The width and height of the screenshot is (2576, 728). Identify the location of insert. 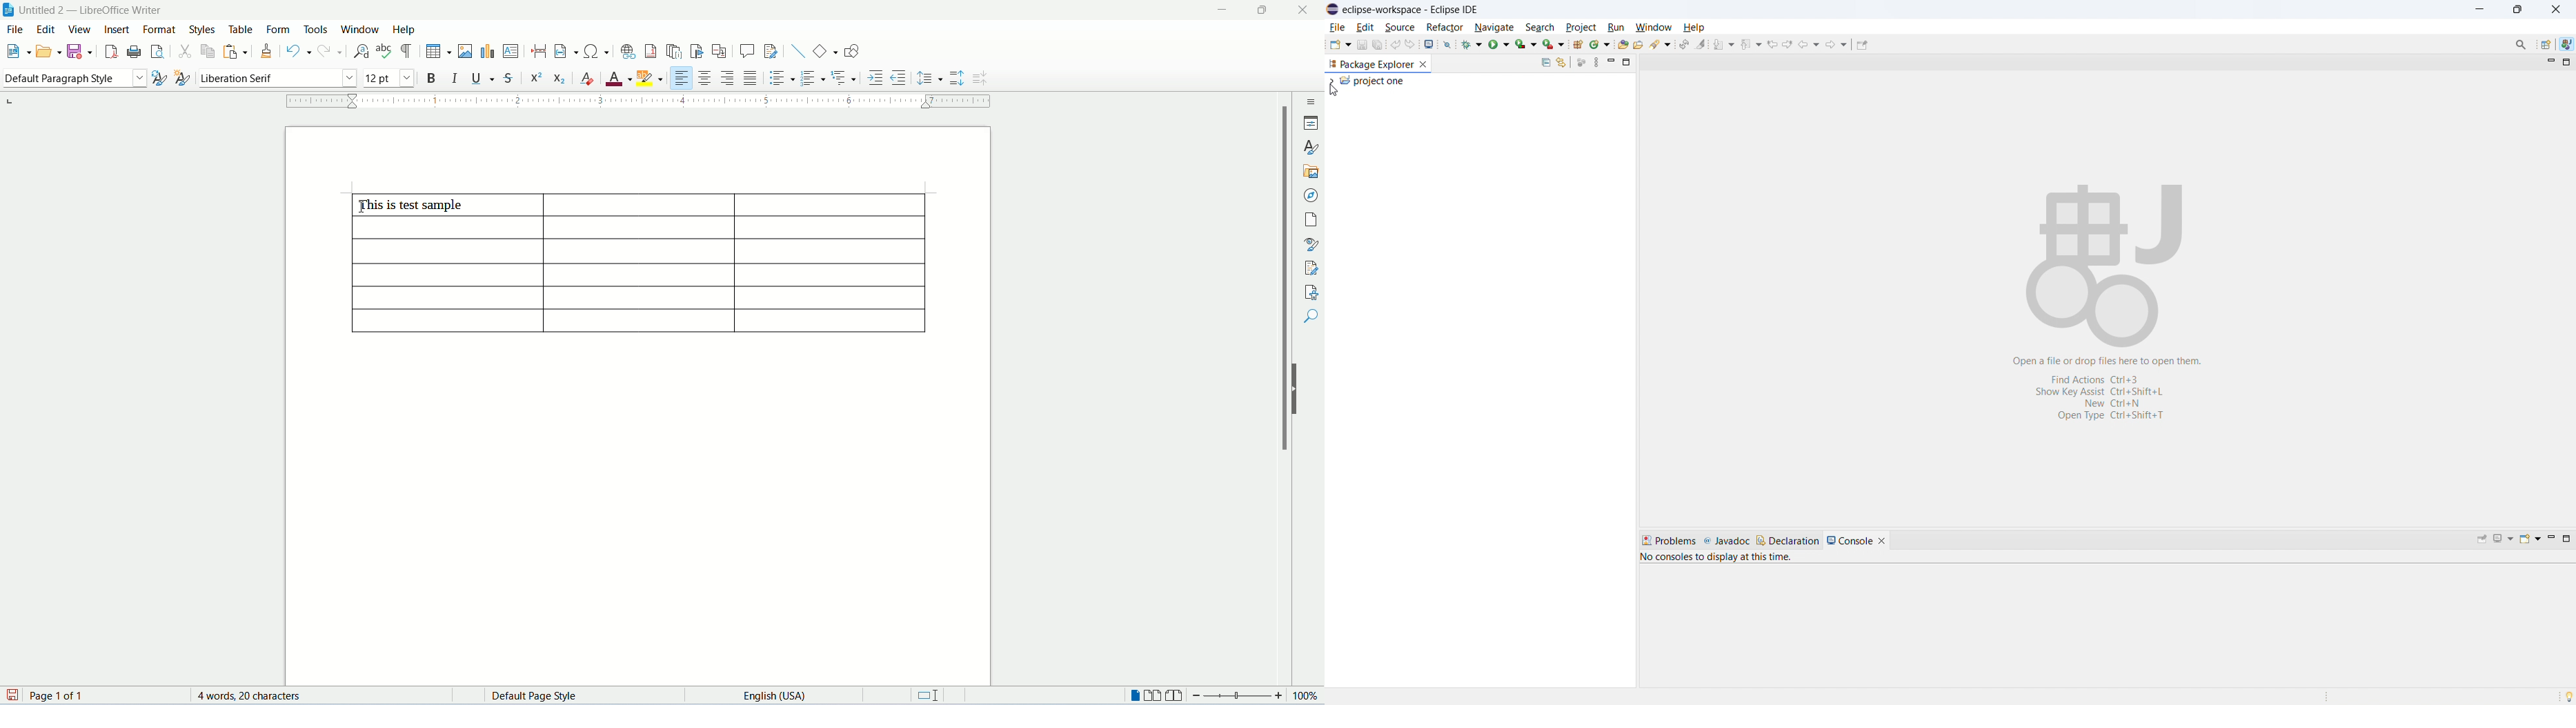
(117, 30).